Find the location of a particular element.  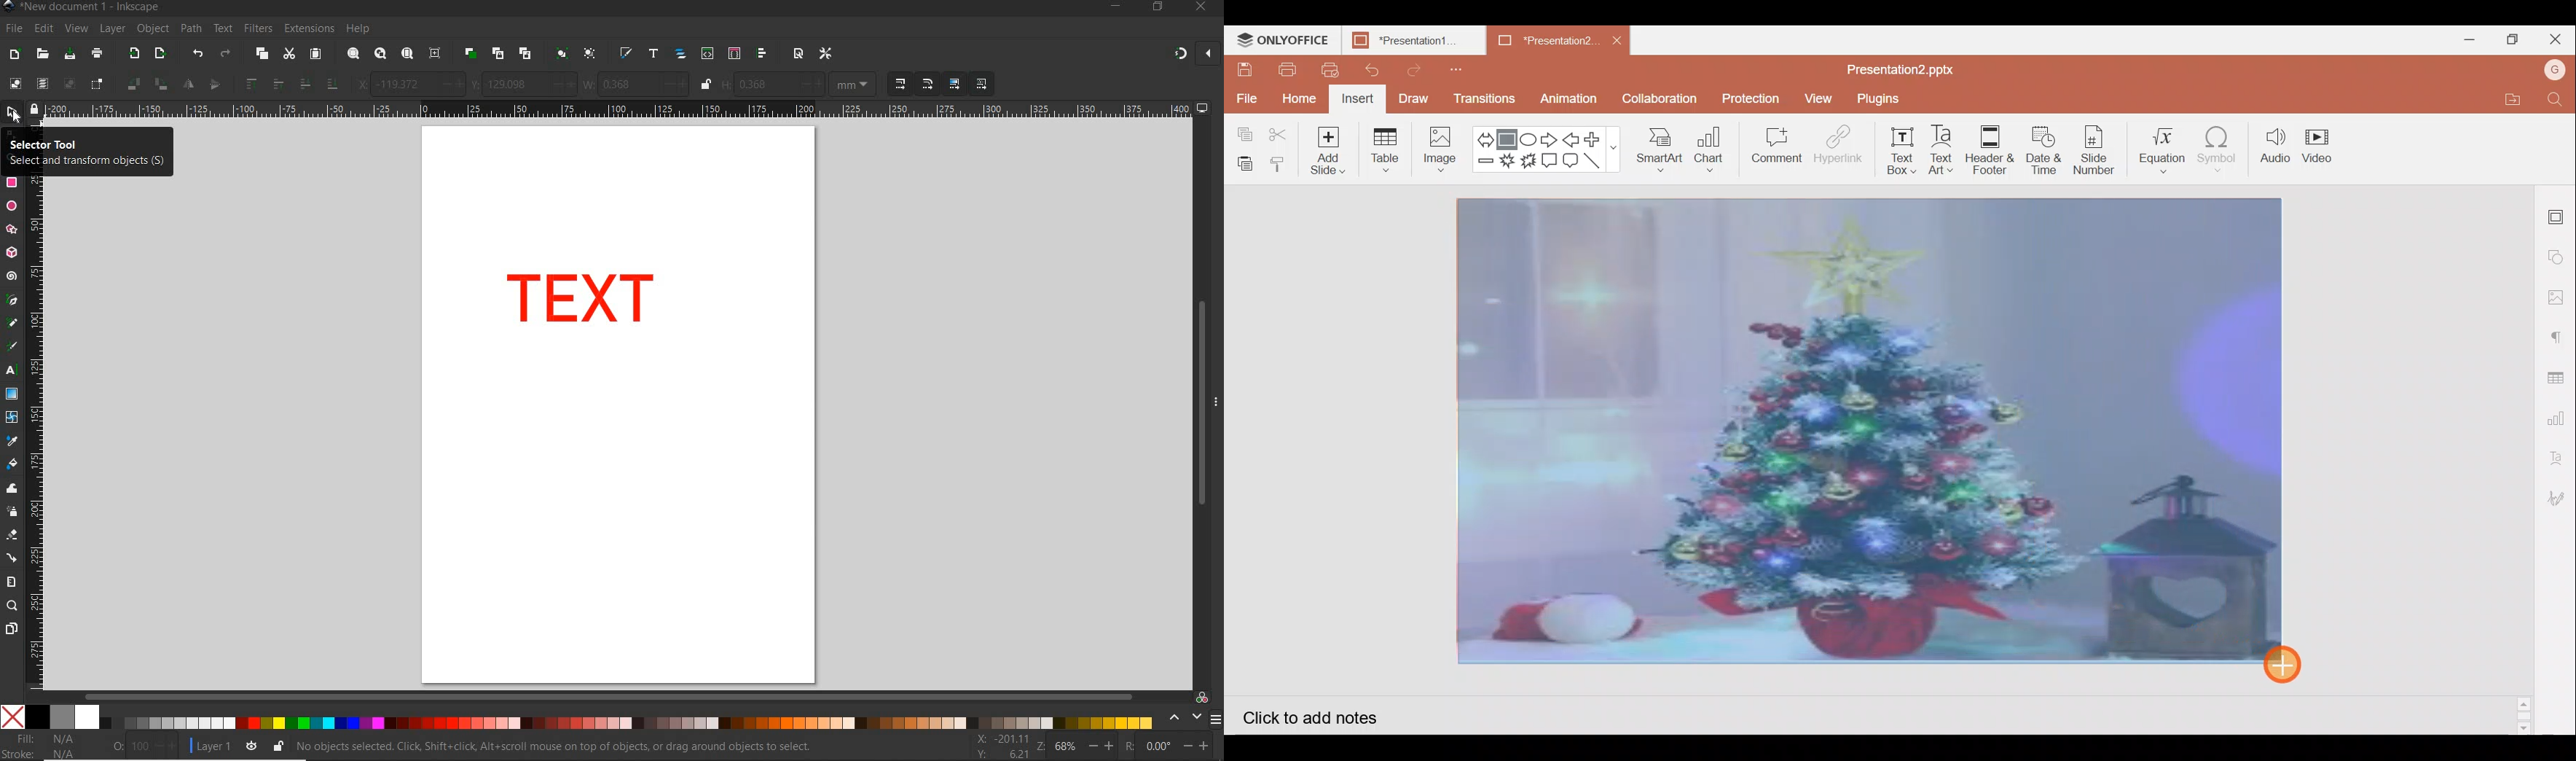

RECTANGLE TOOL is located at coordinates (12, 183).